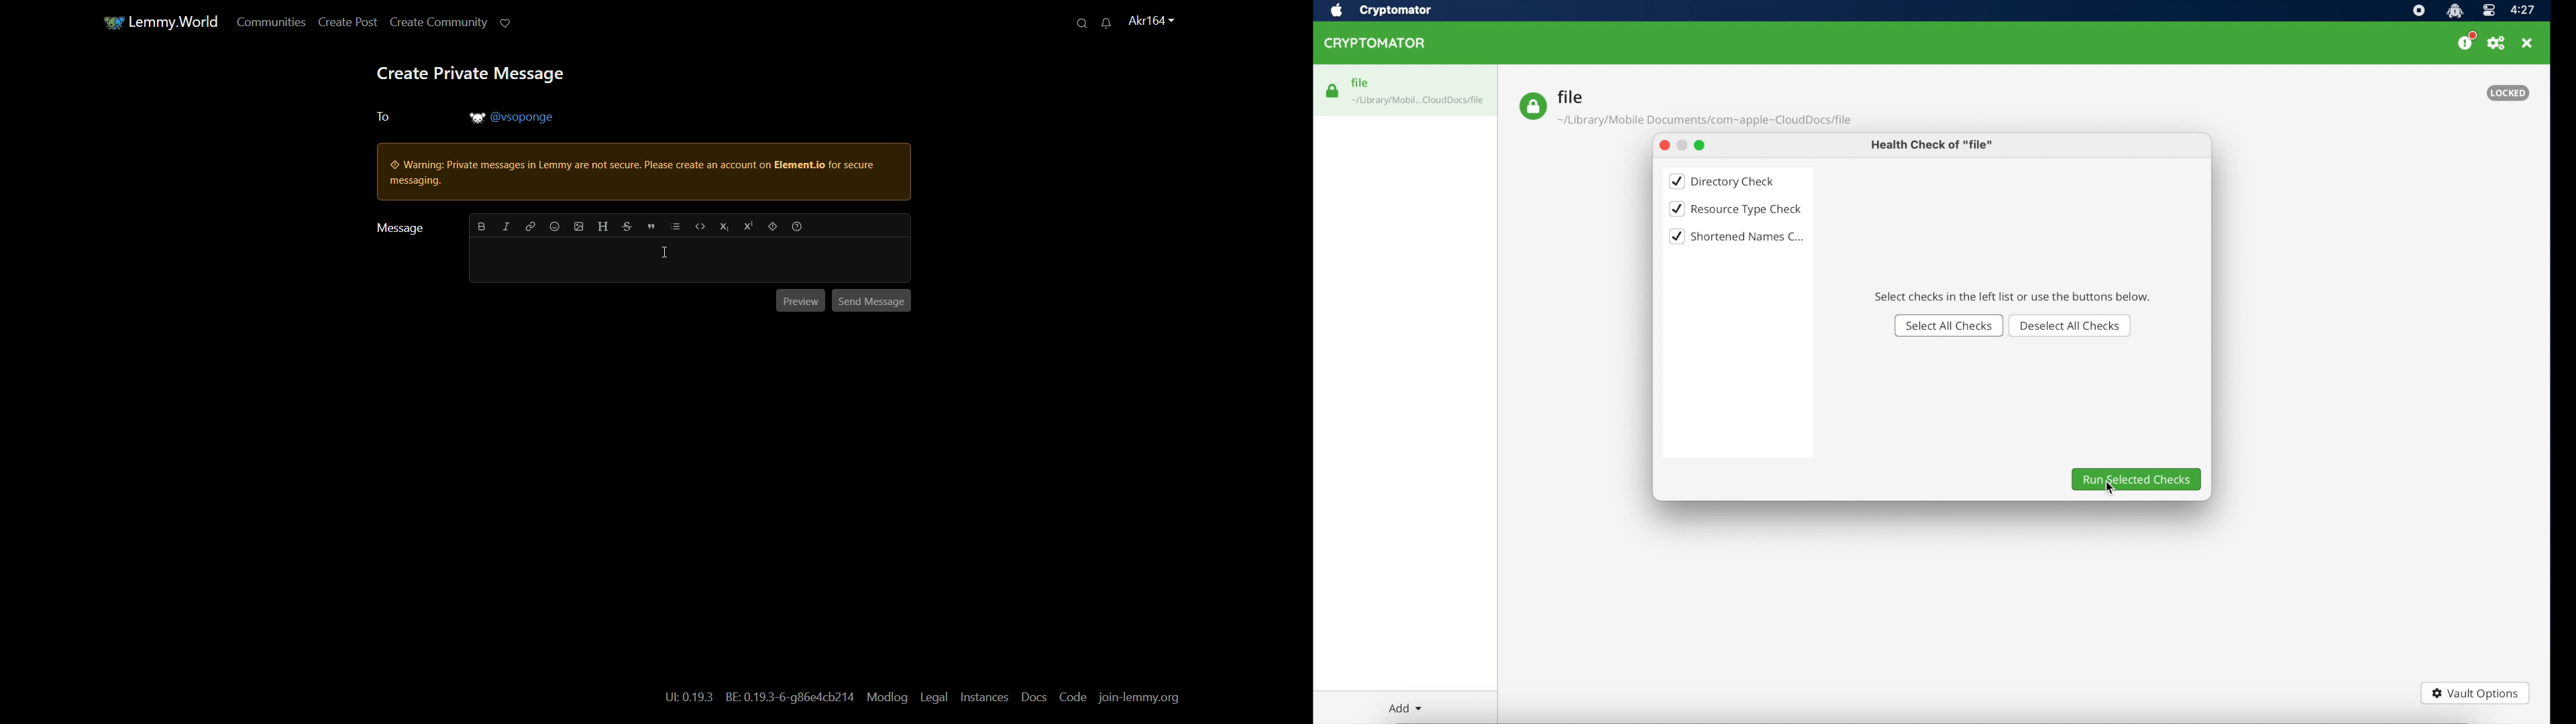  What do you see at coordinates (749, 225) in the screenshot?
I see `superscript` at bounding box center [749, 225].